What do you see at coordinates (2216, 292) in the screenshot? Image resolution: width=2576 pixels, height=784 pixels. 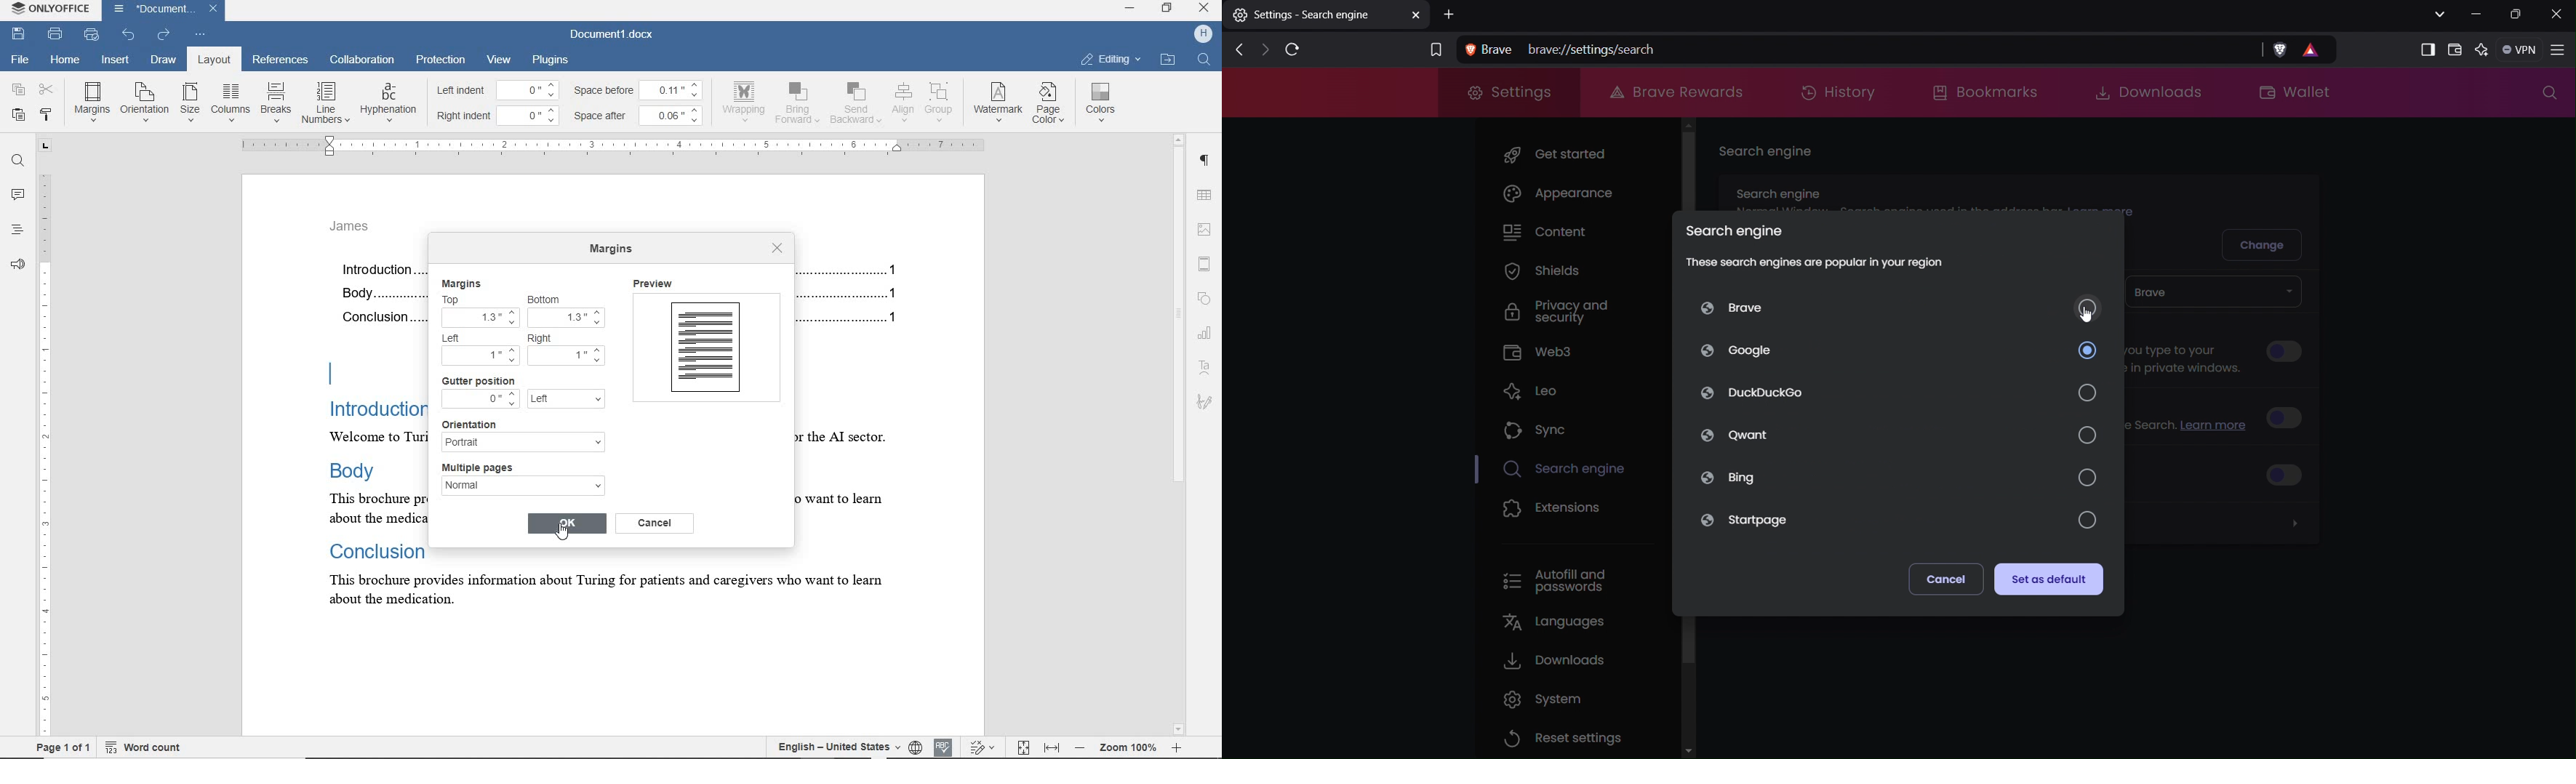 I see `Brave` at bounding box center [2216, 292].